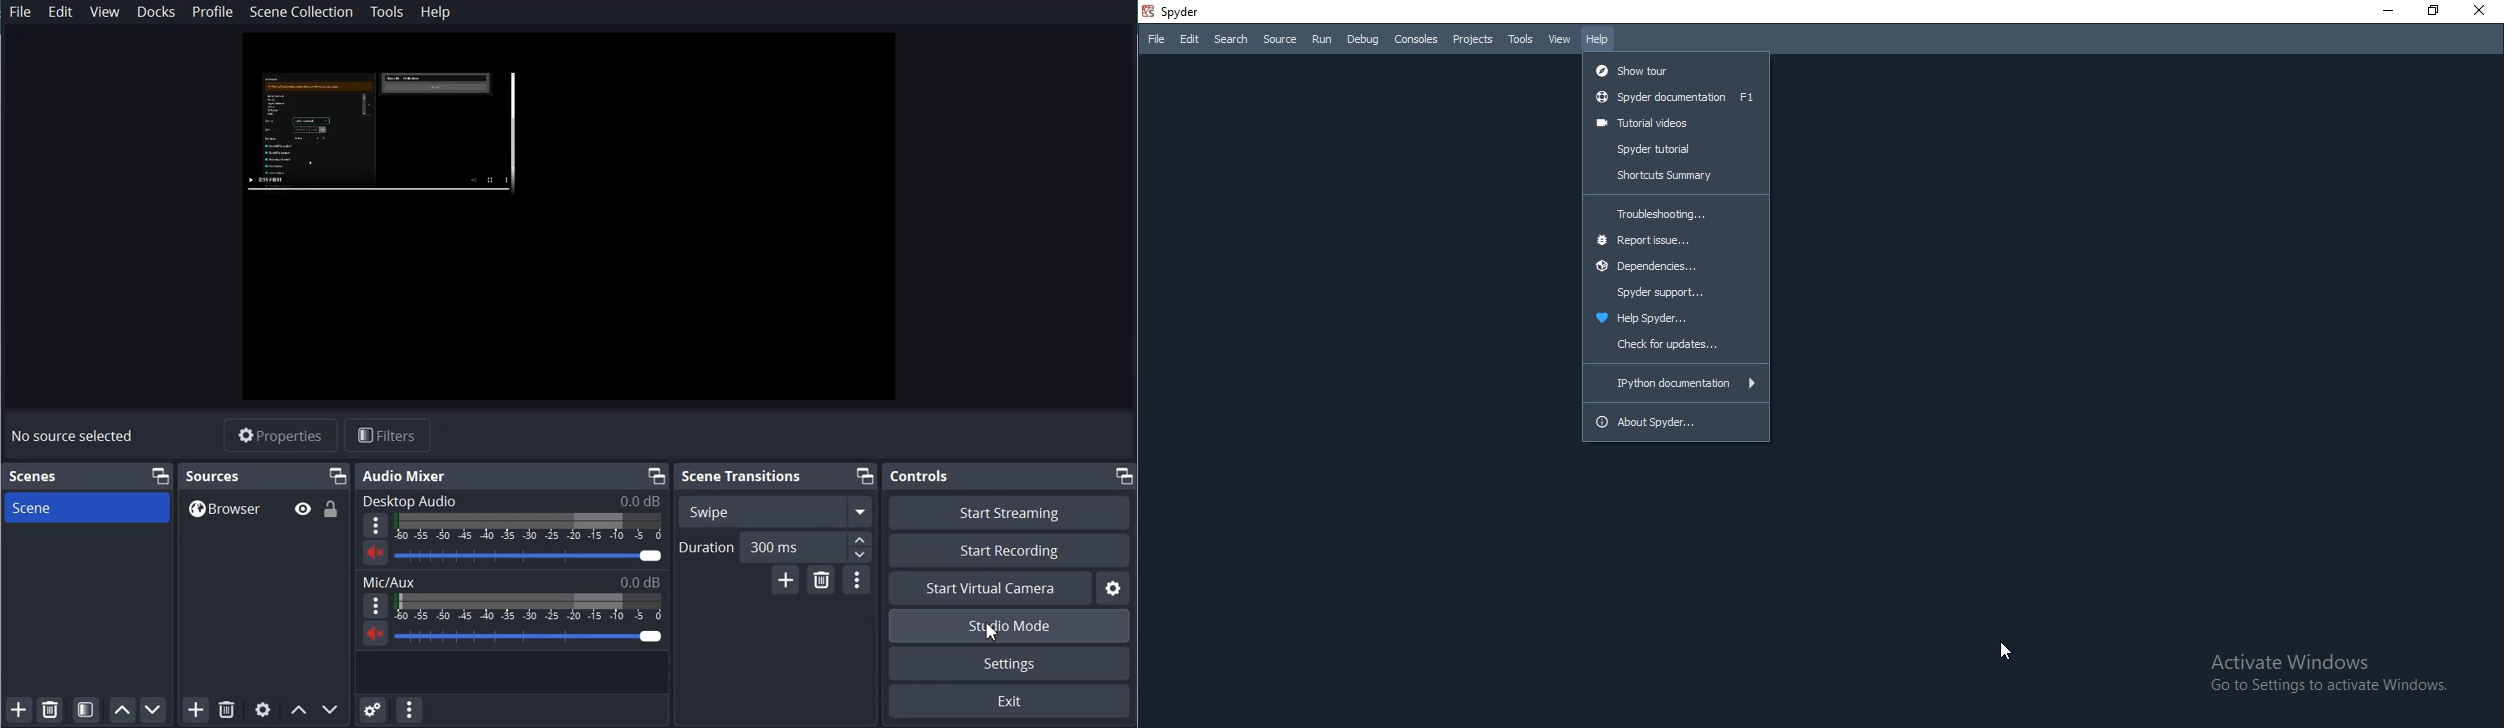 This screenshot has height=728, width=2520. Describe the element at coordinates (331, 710) in the screenshot. I see `Move Source Down` at that location.